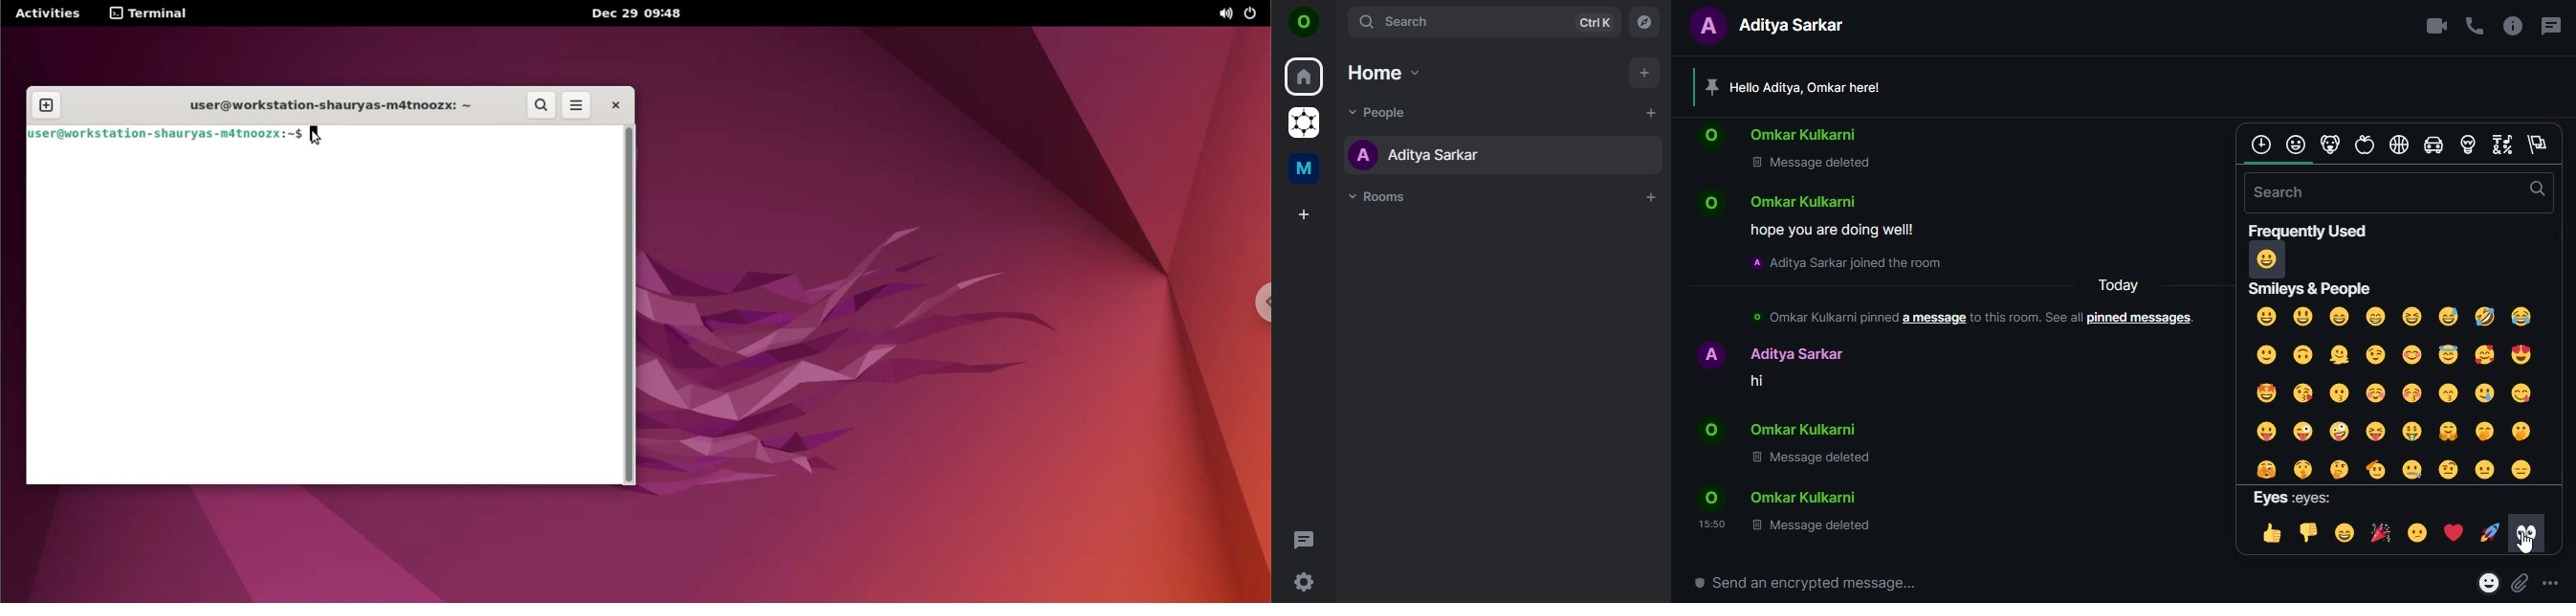 The height and width of the screenshot is (616, 2576). What do you see at coordinates (2416, 531) in the screenshot?
I see `confused face` at bounding box center [2416, 531].